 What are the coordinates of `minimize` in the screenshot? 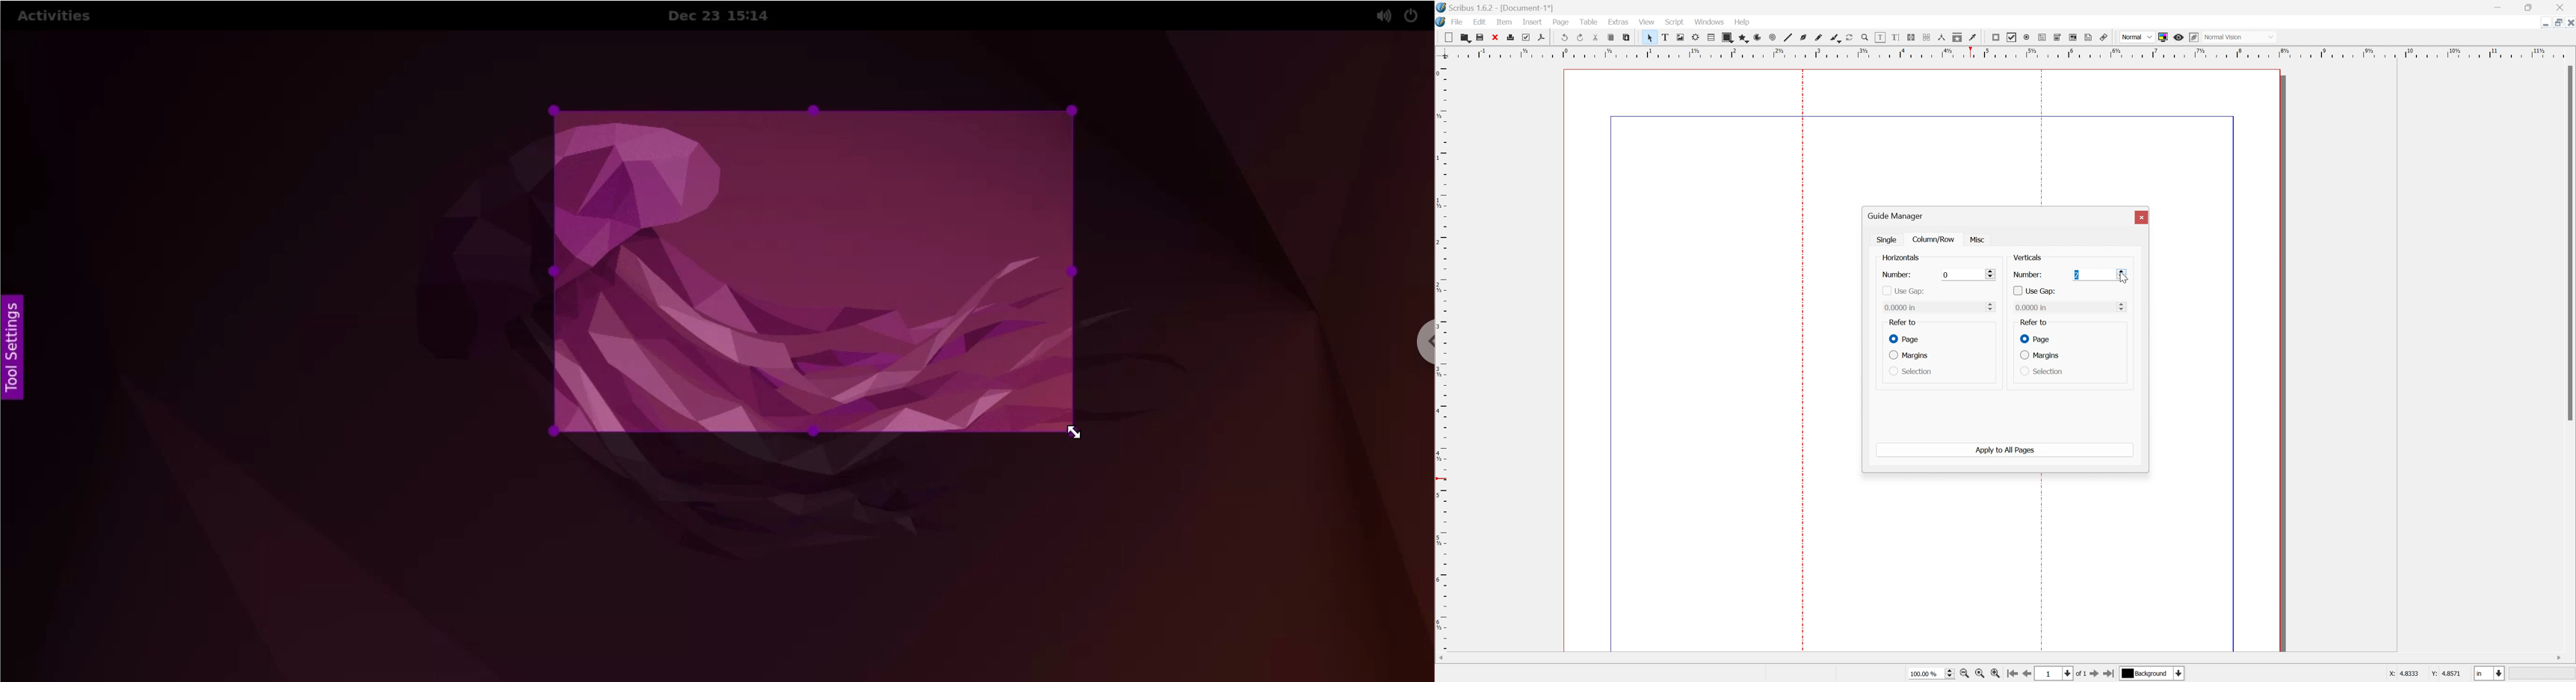 It's located at (2542, 22).